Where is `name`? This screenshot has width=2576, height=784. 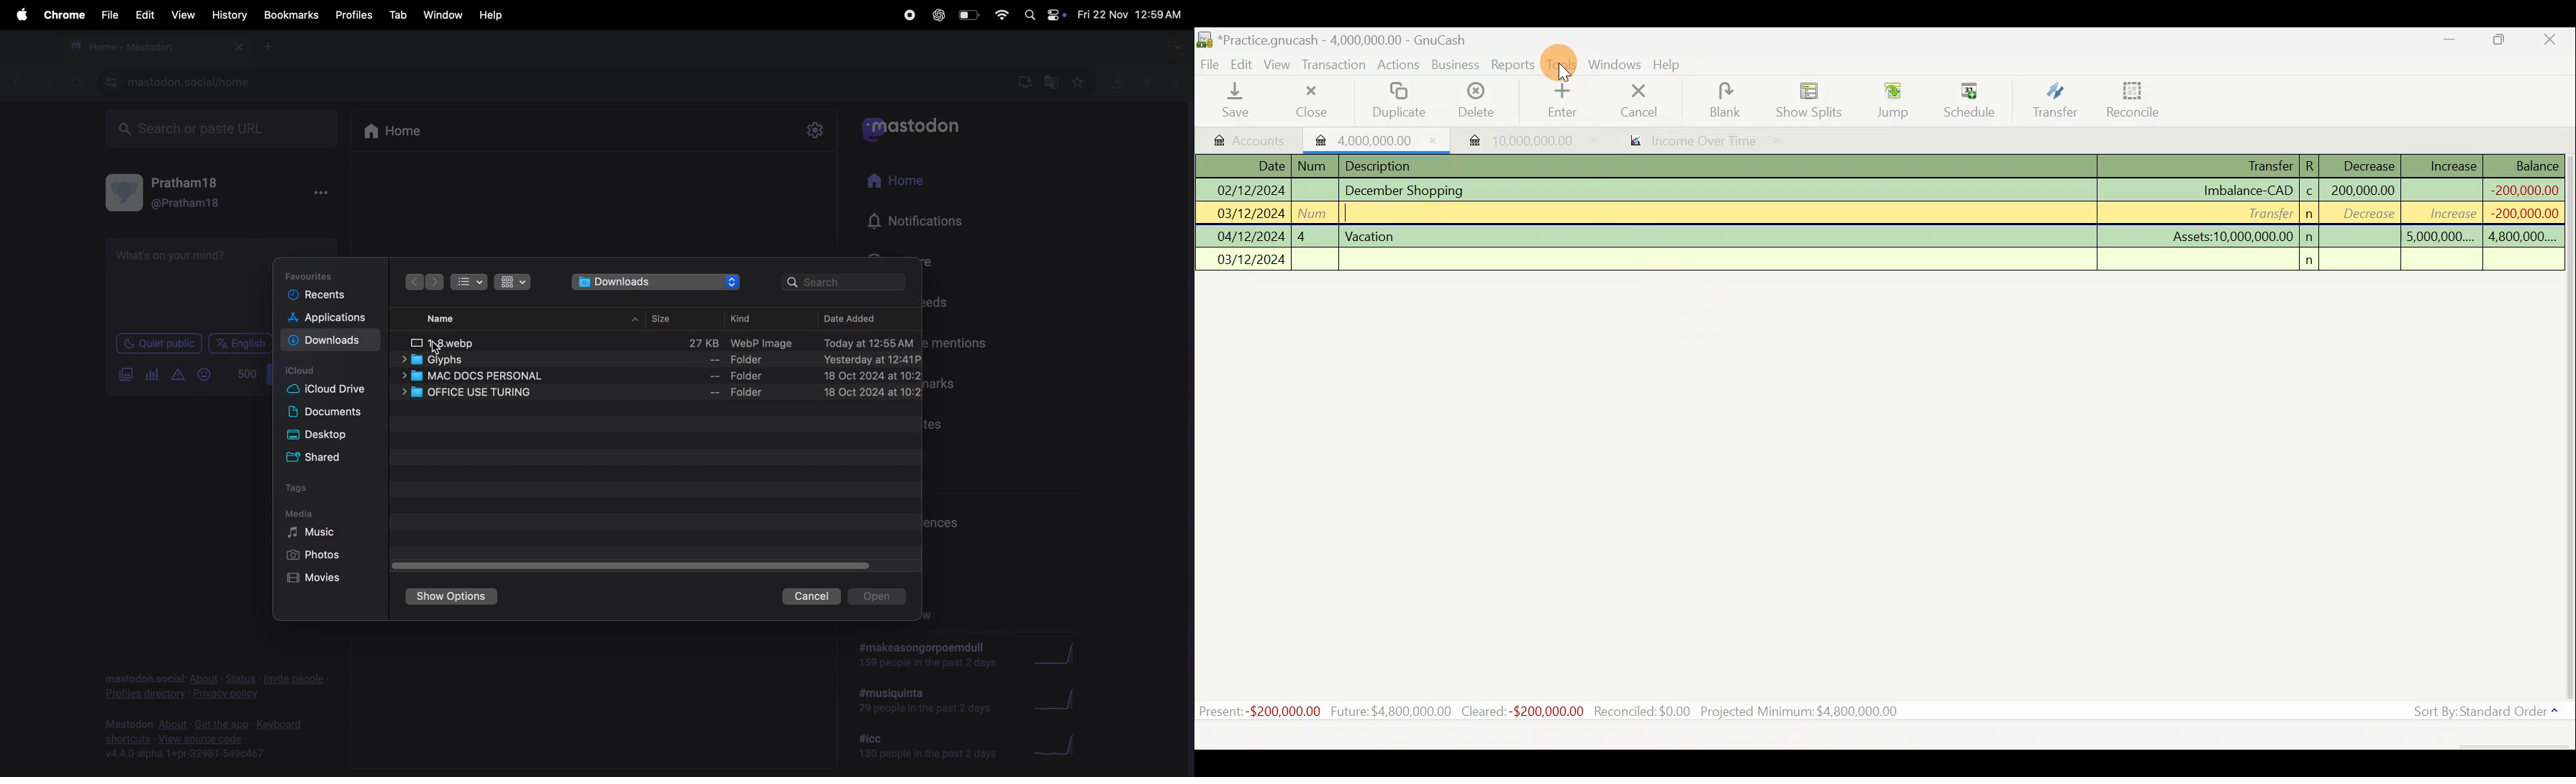
name is located at coordinates (451, 319).